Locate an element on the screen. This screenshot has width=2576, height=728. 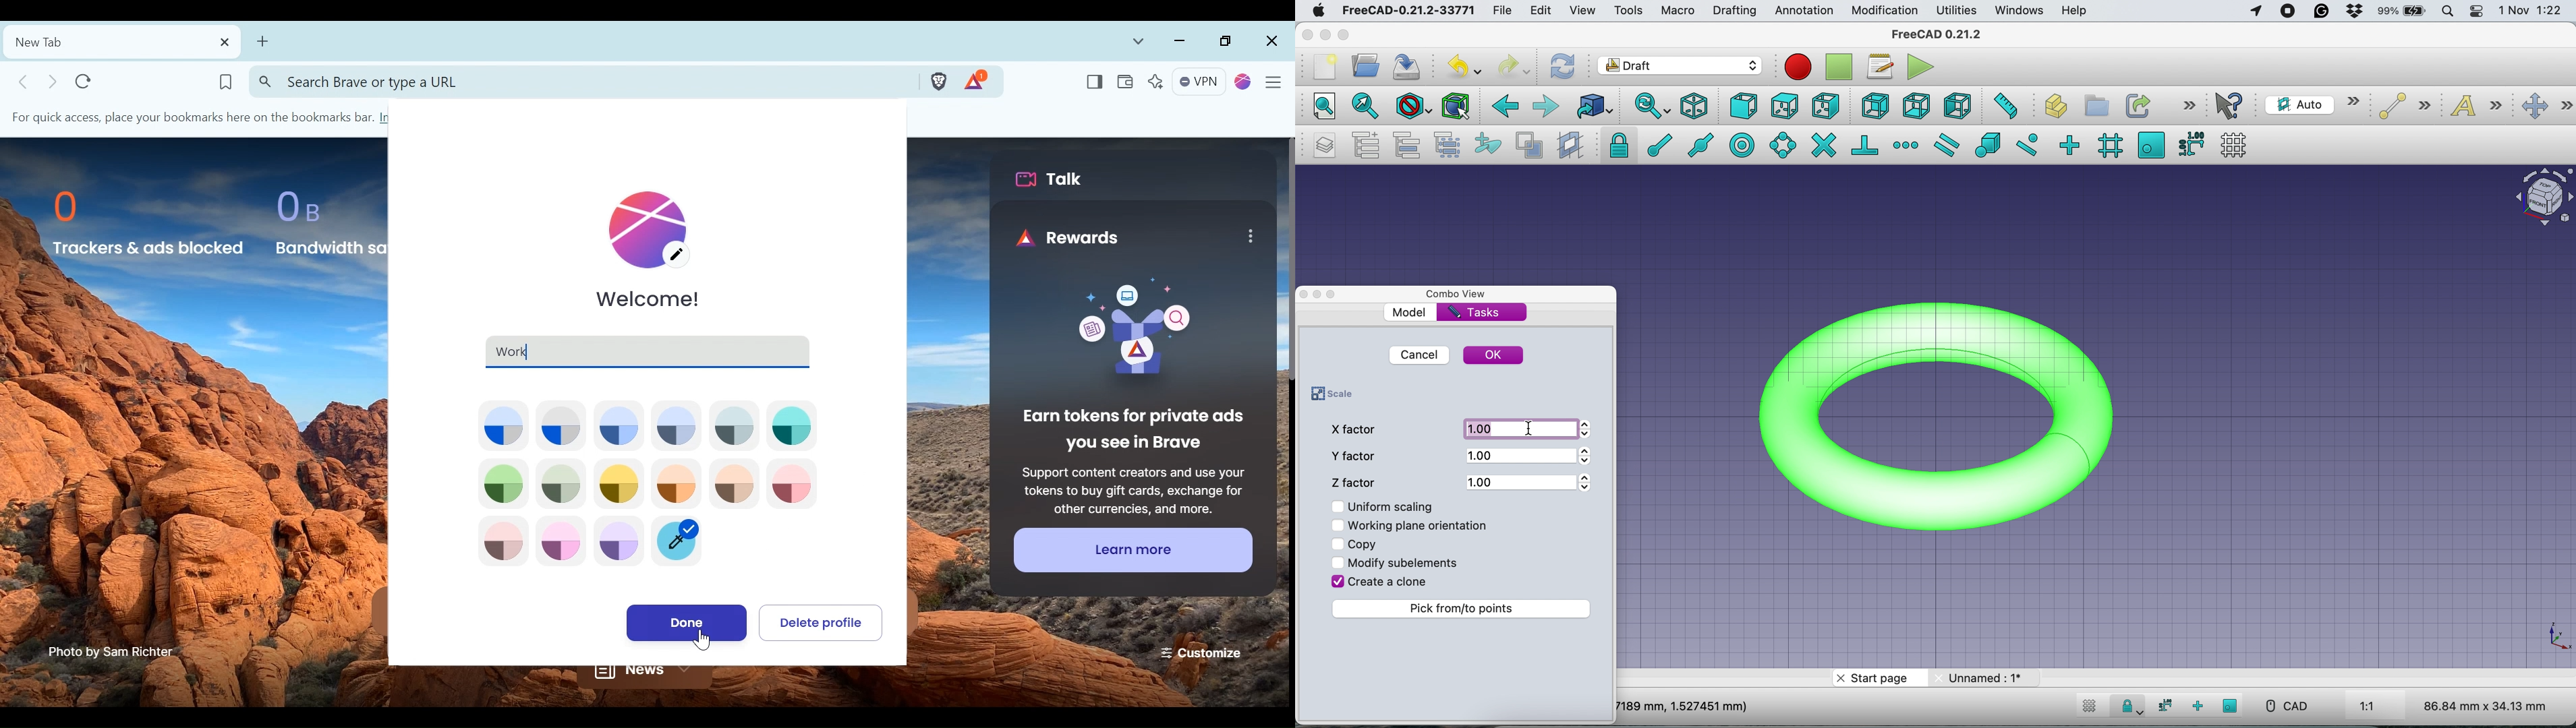
snap near is located at coordinates (2028, 144).